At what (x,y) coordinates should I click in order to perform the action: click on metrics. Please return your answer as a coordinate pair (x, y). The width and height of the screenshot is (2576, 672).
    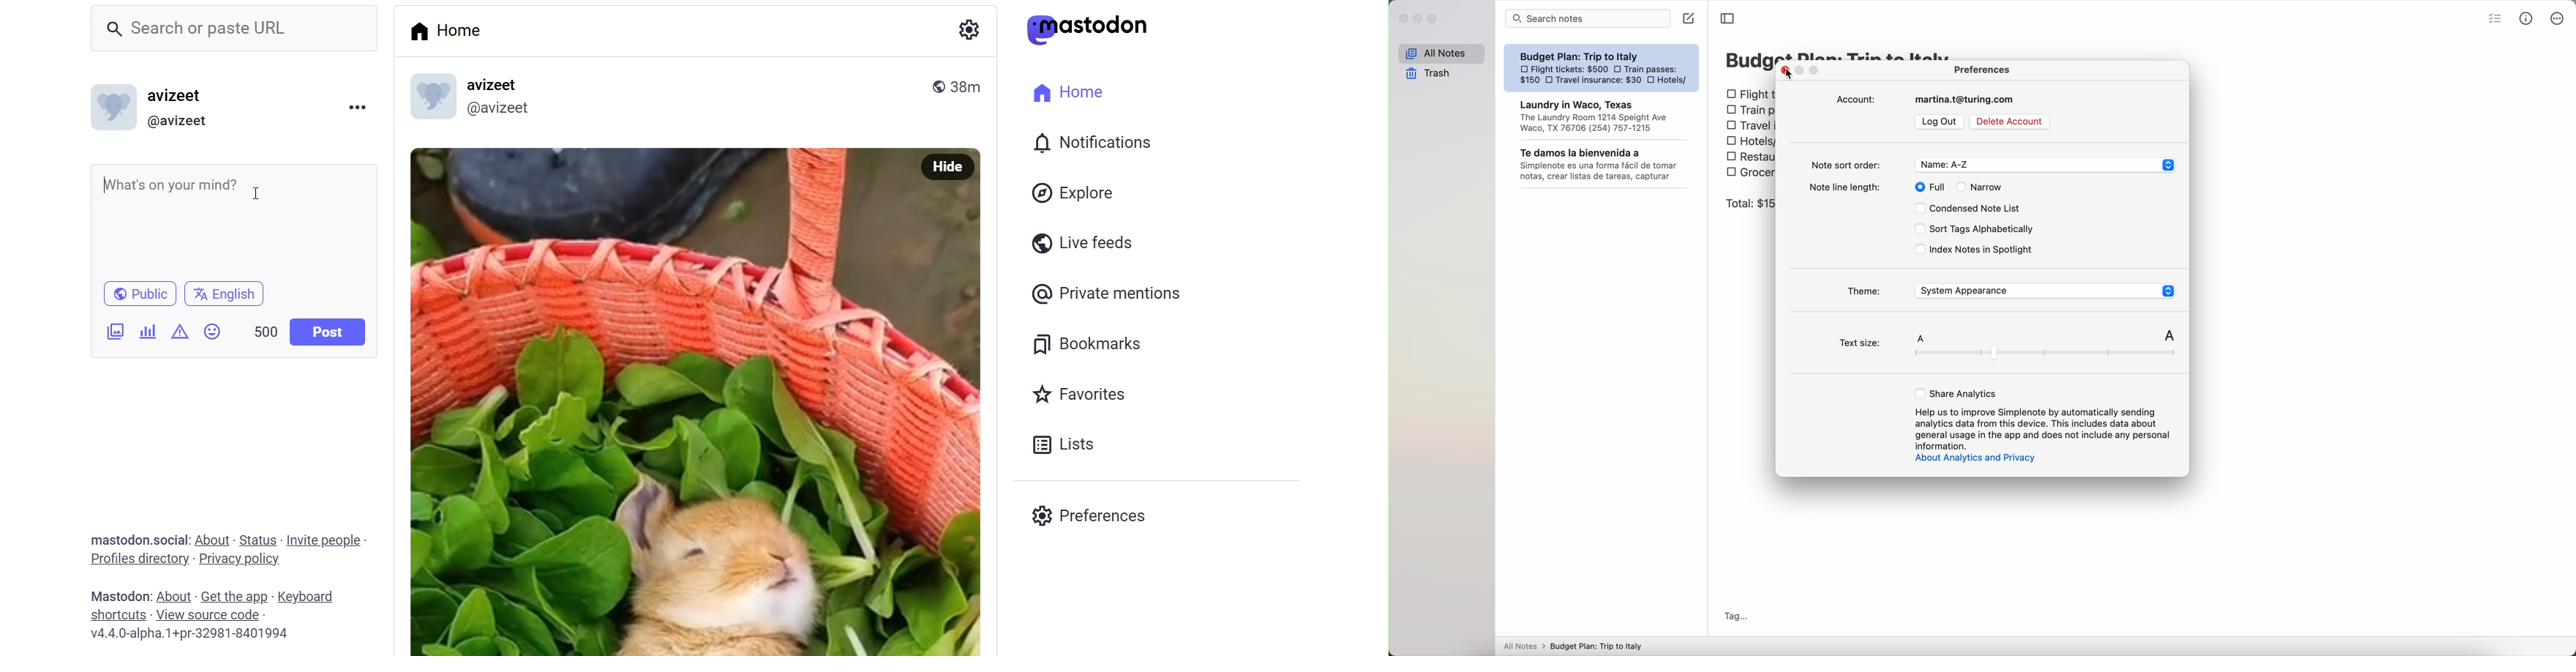
    Looking at the image, I should click on (2529, 19).